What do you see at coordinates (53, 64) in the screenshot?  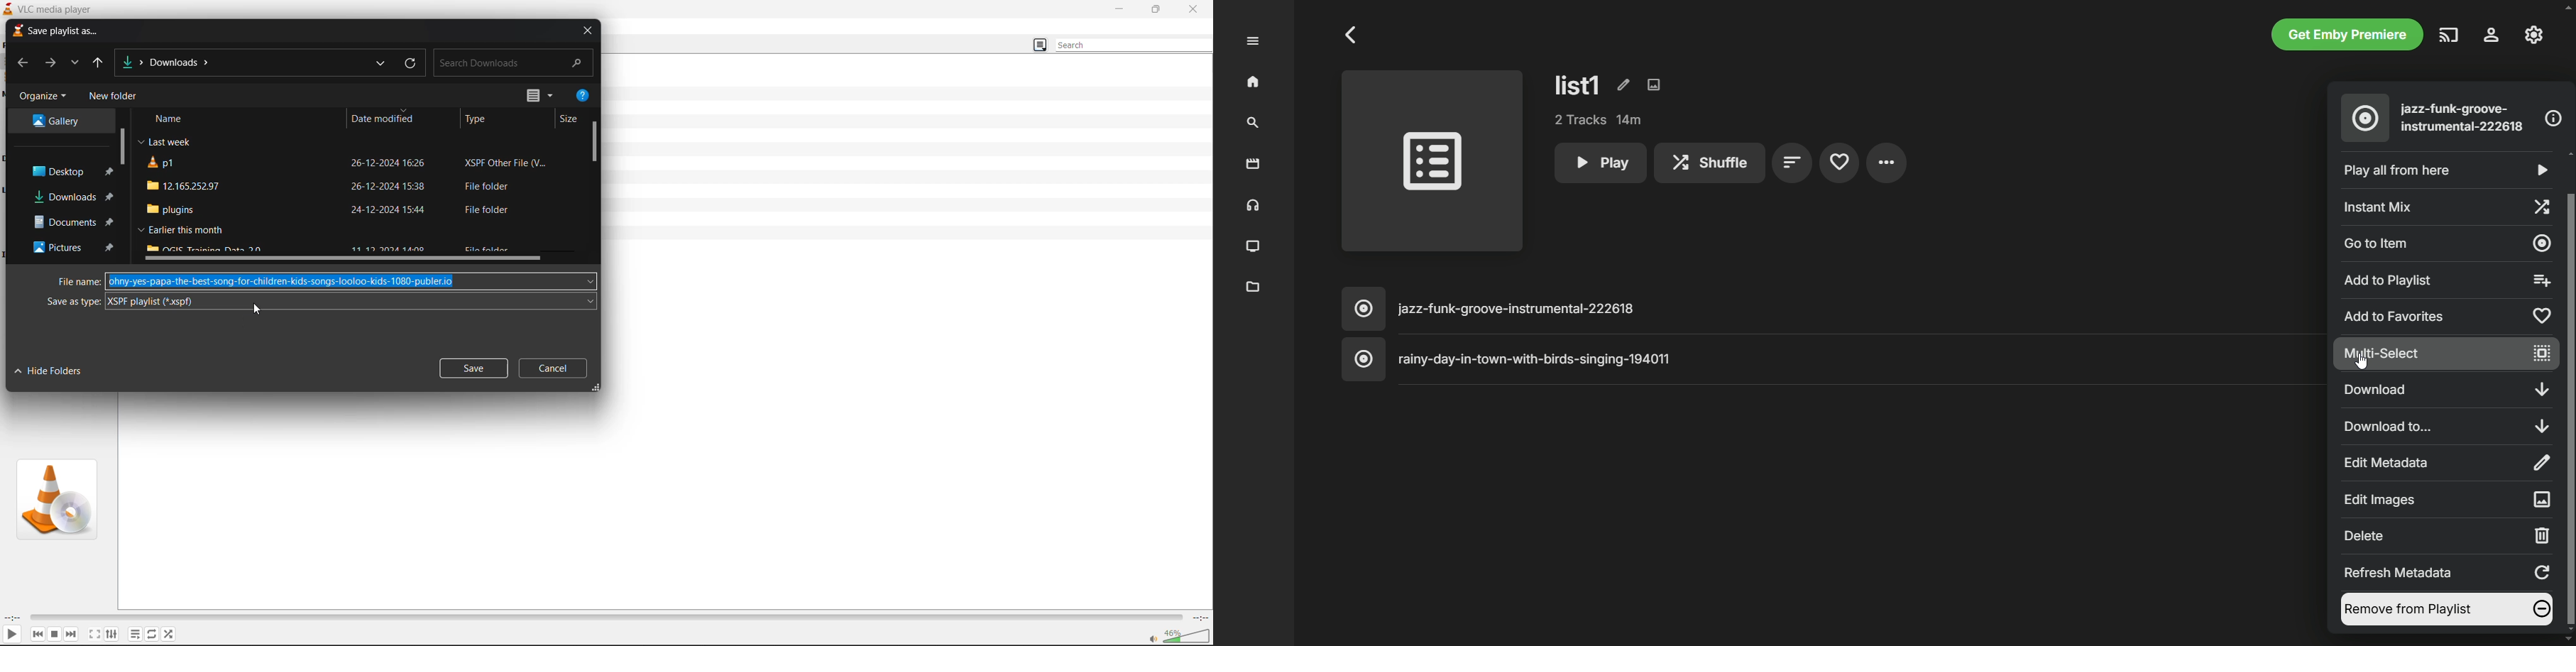 I see `forward` at bounding box center [53, 64].